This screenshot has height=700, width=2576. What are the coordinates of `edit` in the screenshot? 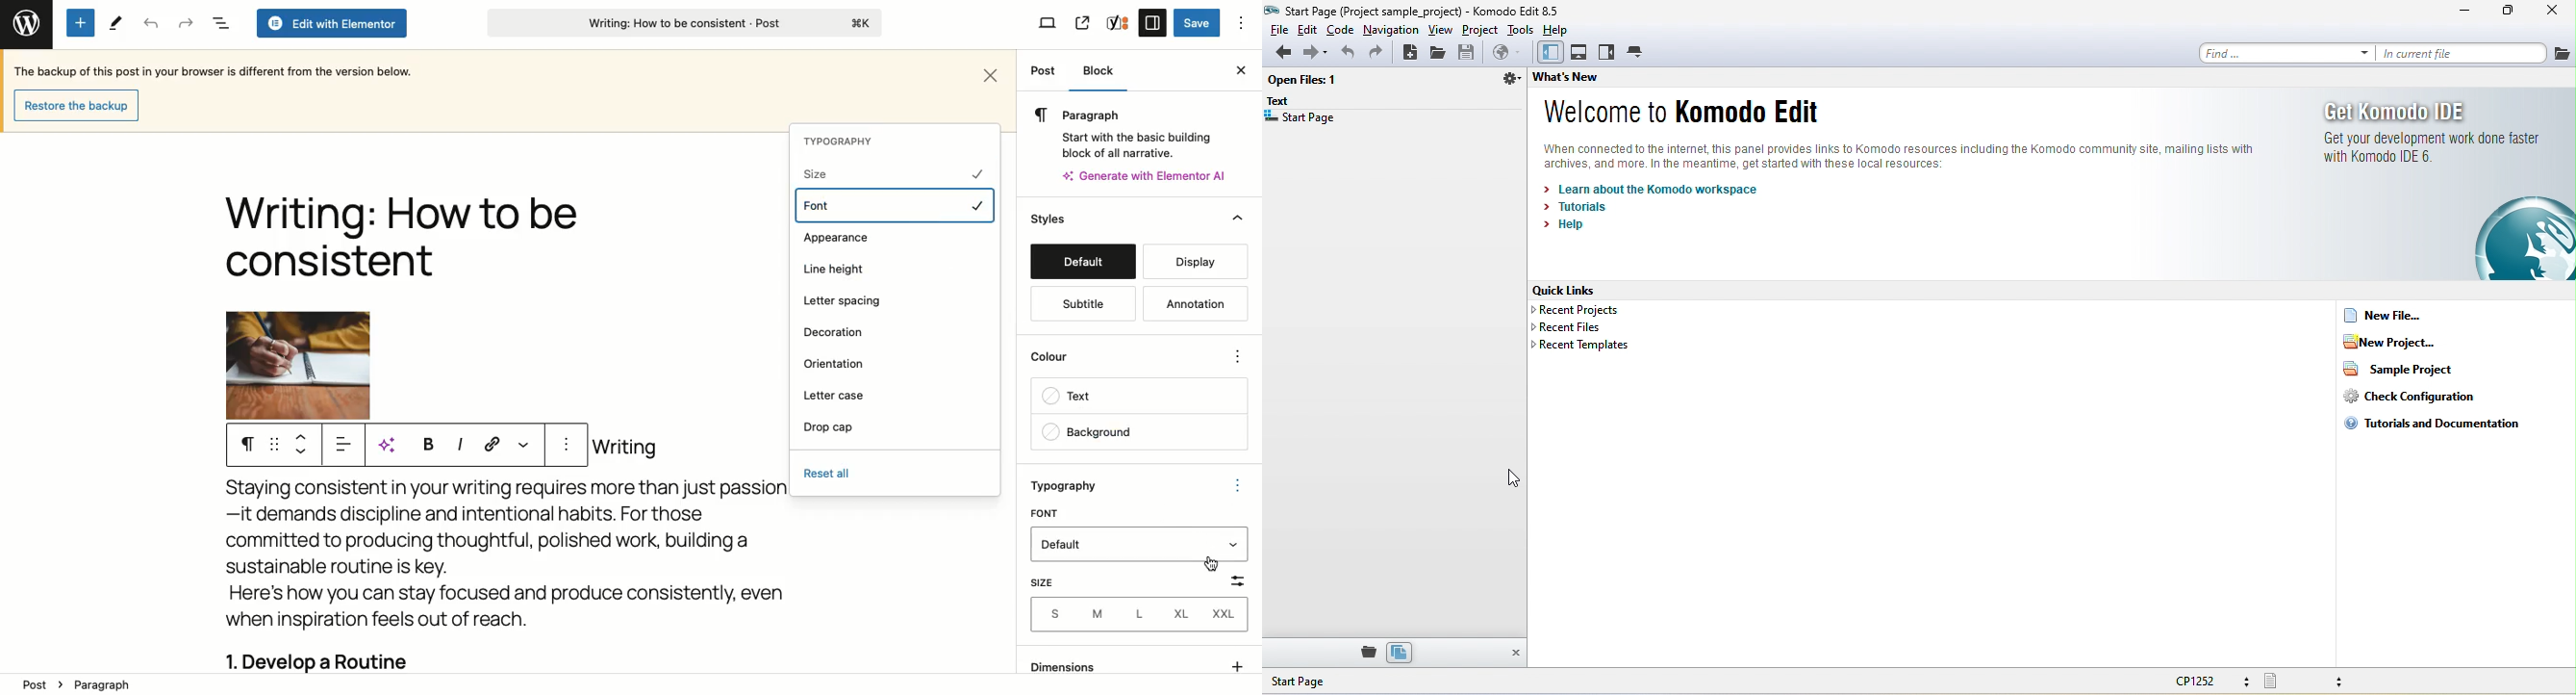 It's located at (1308, 29).